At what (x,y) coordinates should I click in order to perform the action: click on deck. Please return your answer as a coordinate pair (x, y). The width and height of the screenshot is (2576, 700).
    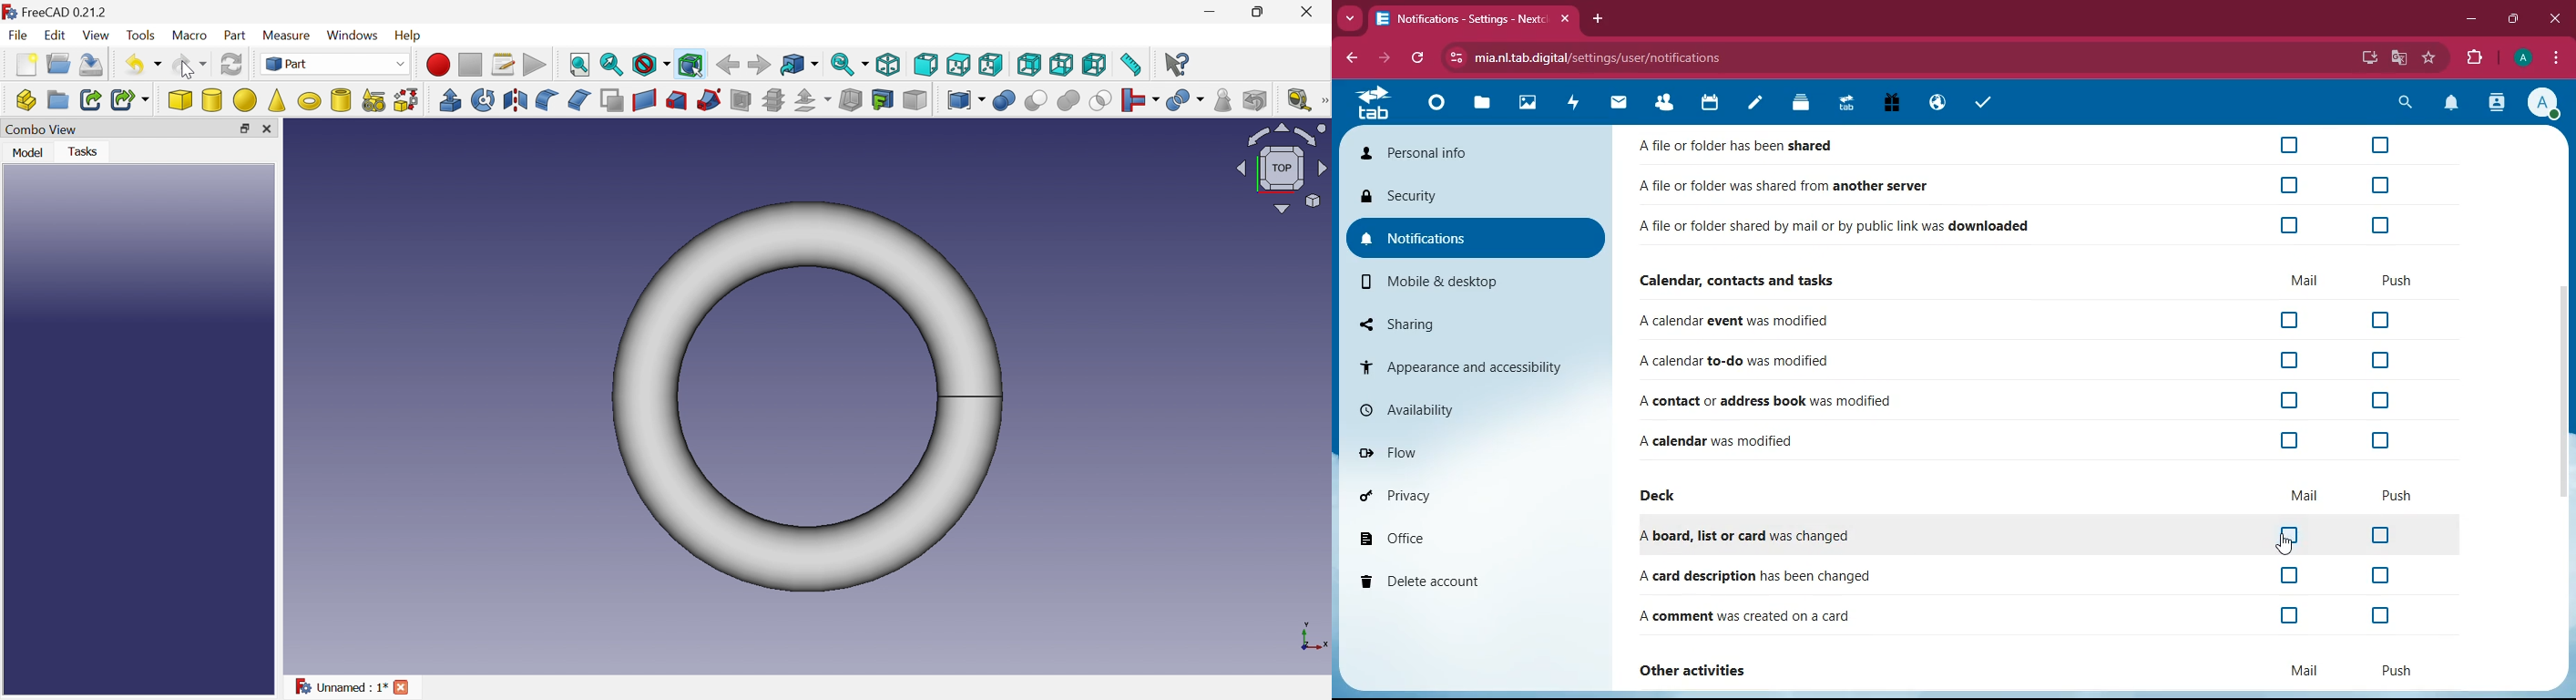
    Looking at the image, I should click on (1665, 492).